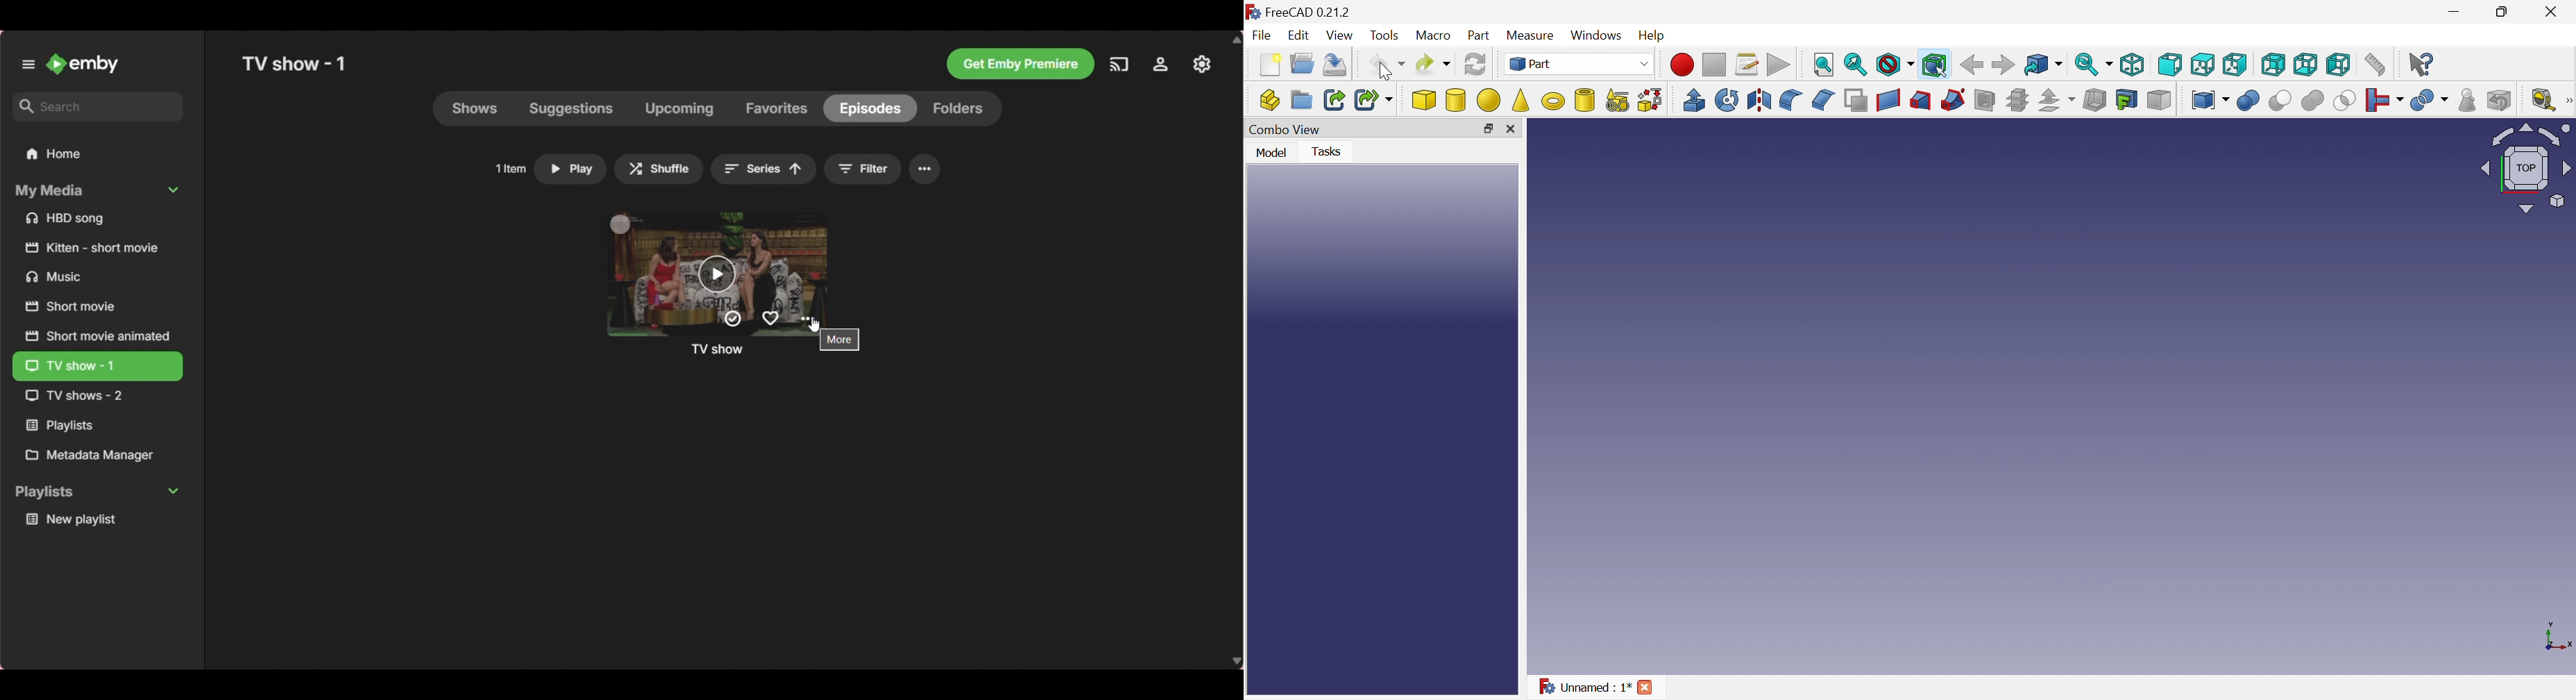 The height and width of the screenshot is (700, 2576). What do you see at coordinates (2042, 65) in the screenshot?
I see `Go to link object` at bounding box center [2042, 65].